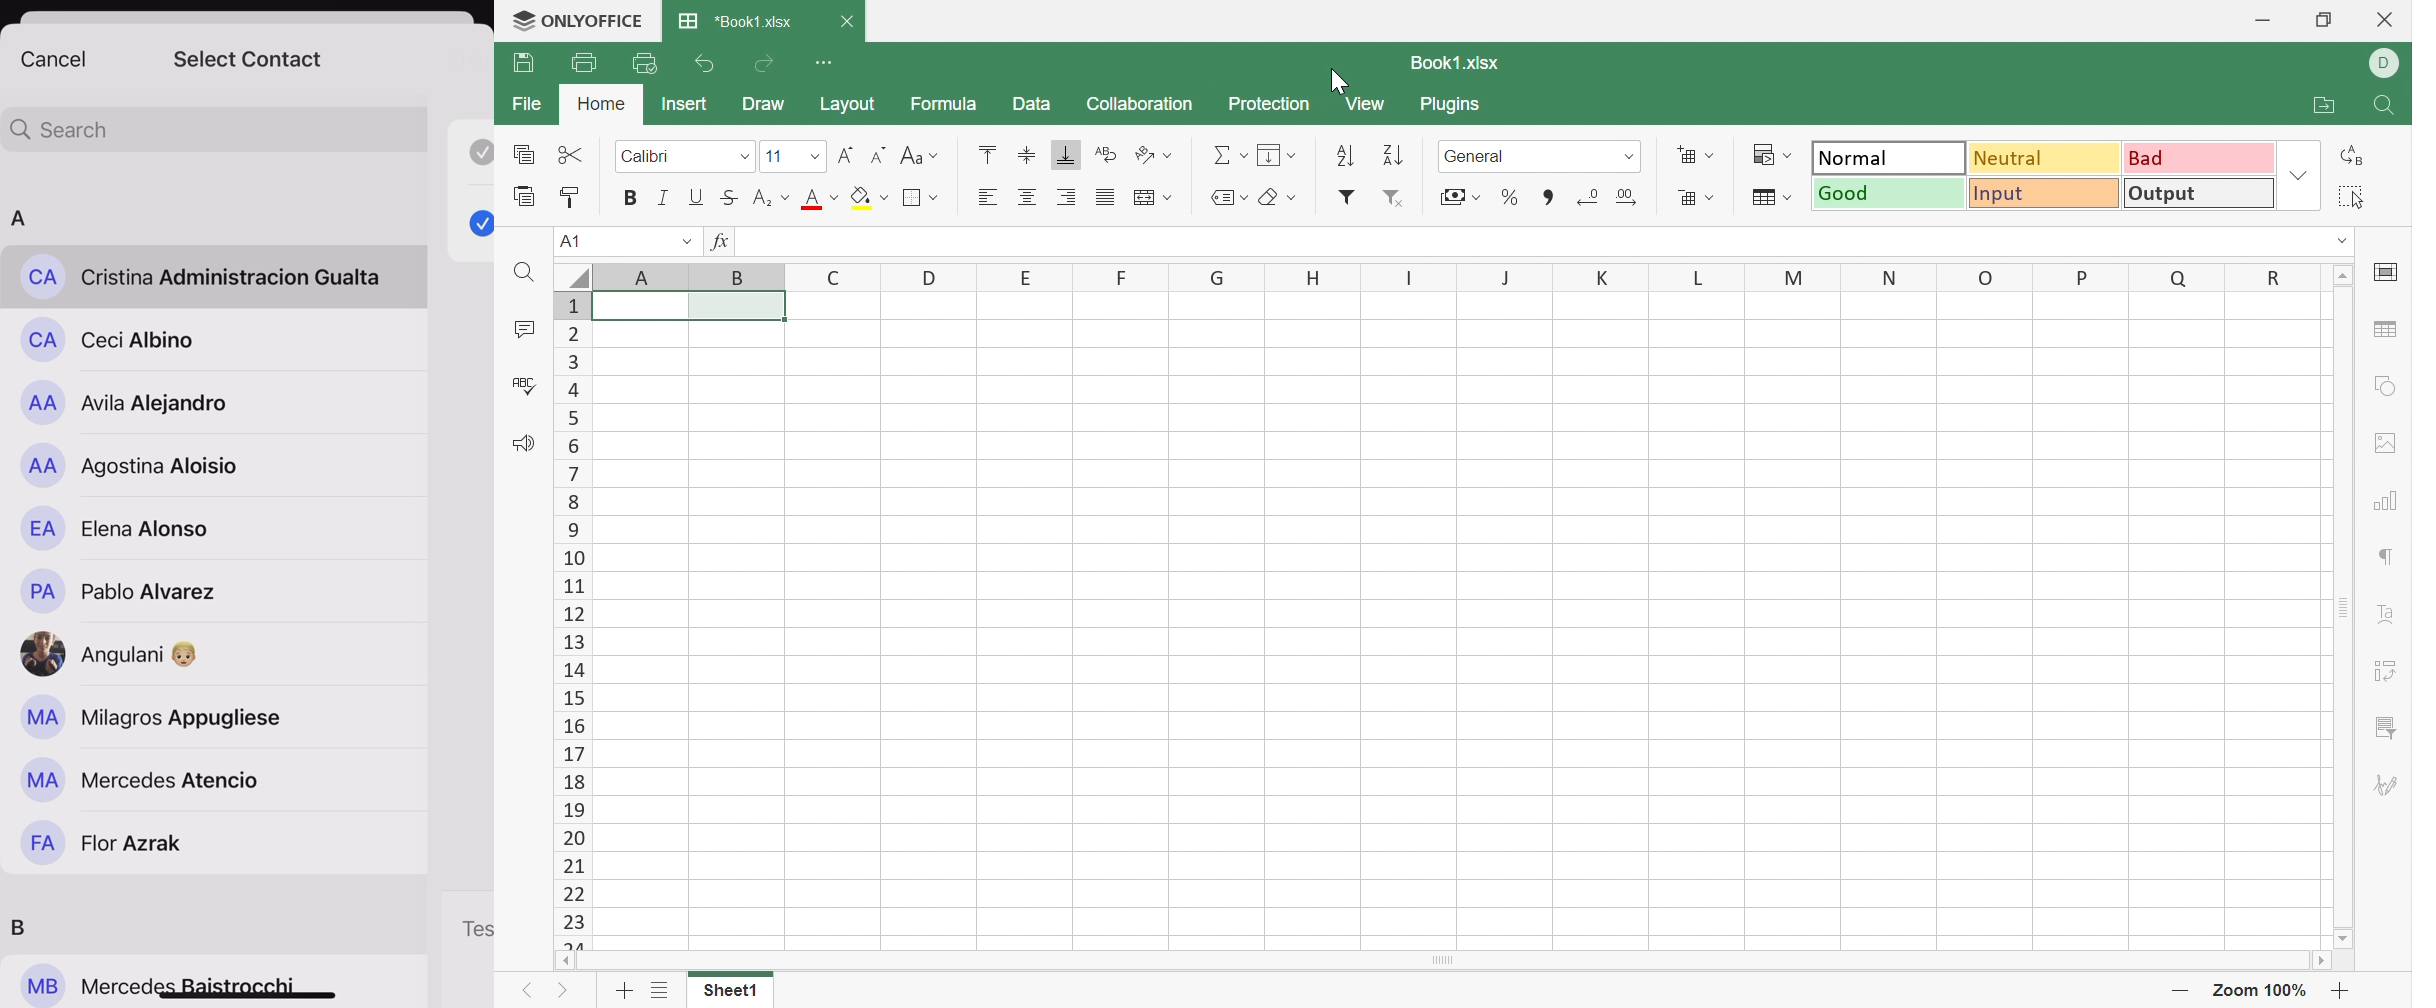 This screenshot has width=2436, height=1008. I want to click on Named ranges, so click(1228, 198).